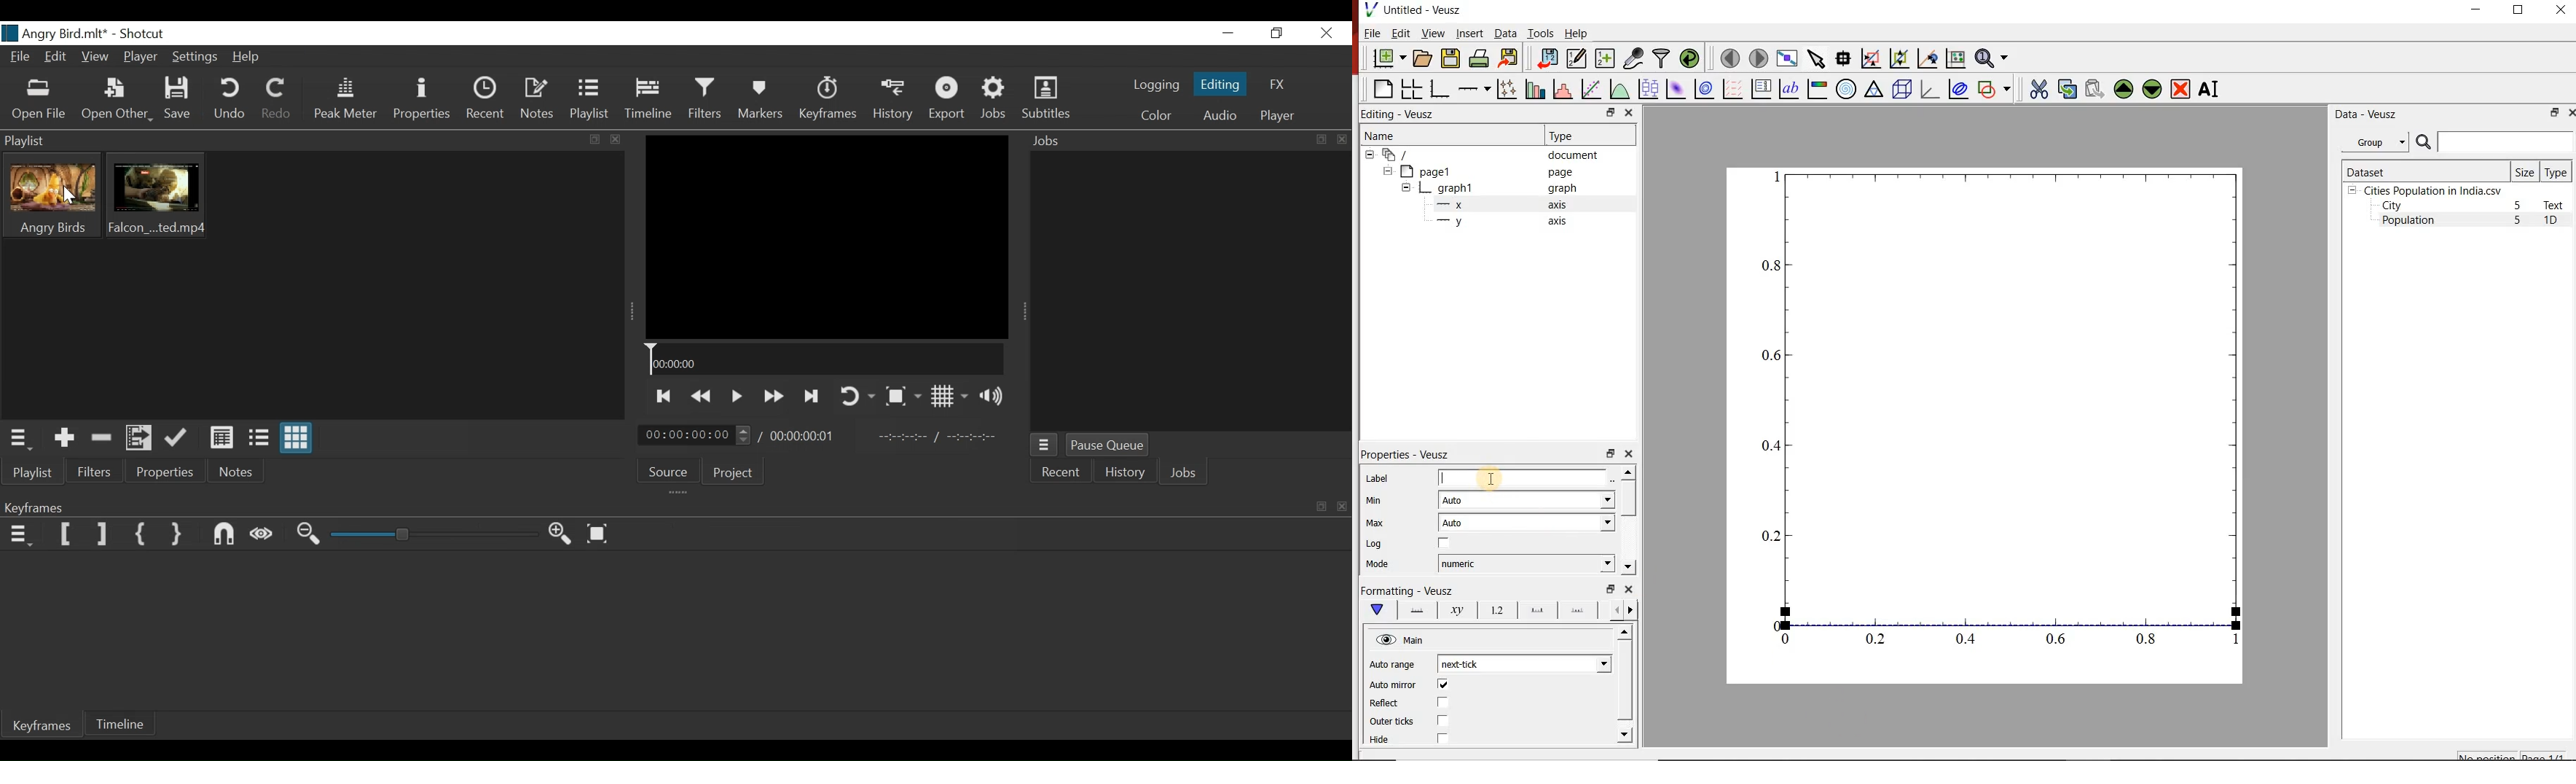 The image size is (2576, 784). What do you see at coordinates (599, 533) in the screenshot?
I see `Zoom keyframe to fit` at bounding box center [599, 533].